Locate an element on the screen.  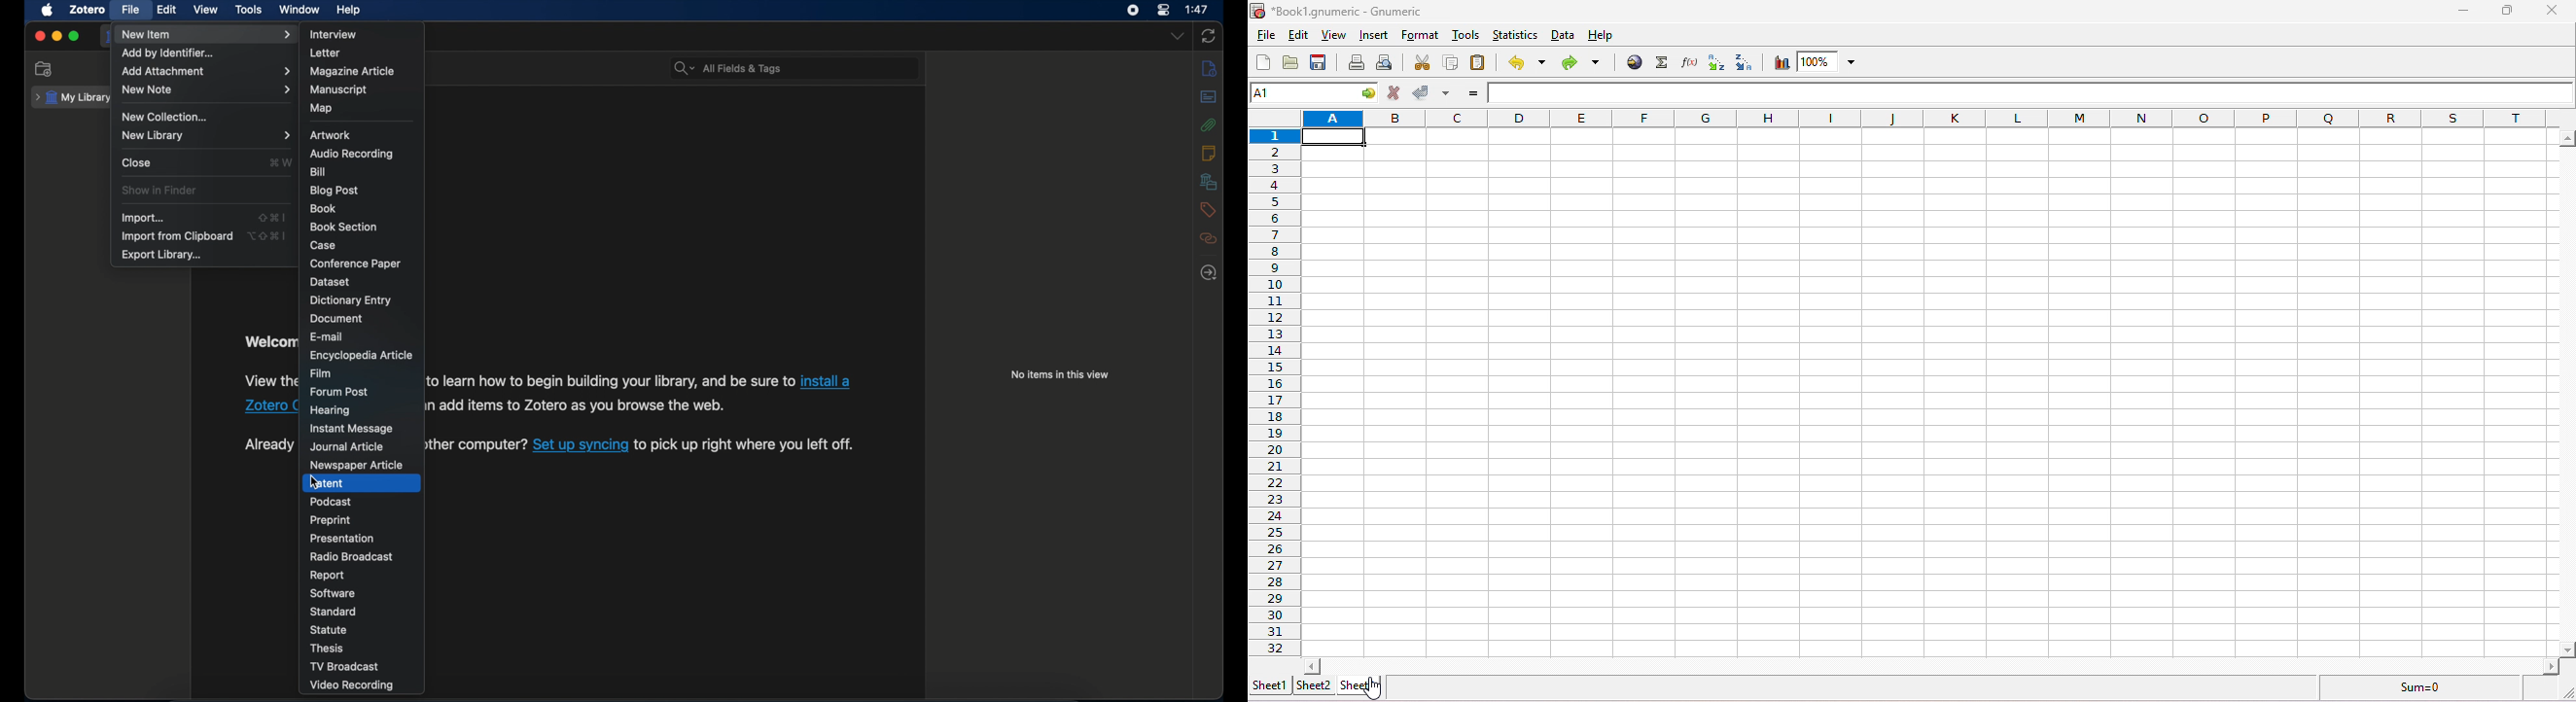
to pick up right where you left off. is located at coordinates (745, 445).